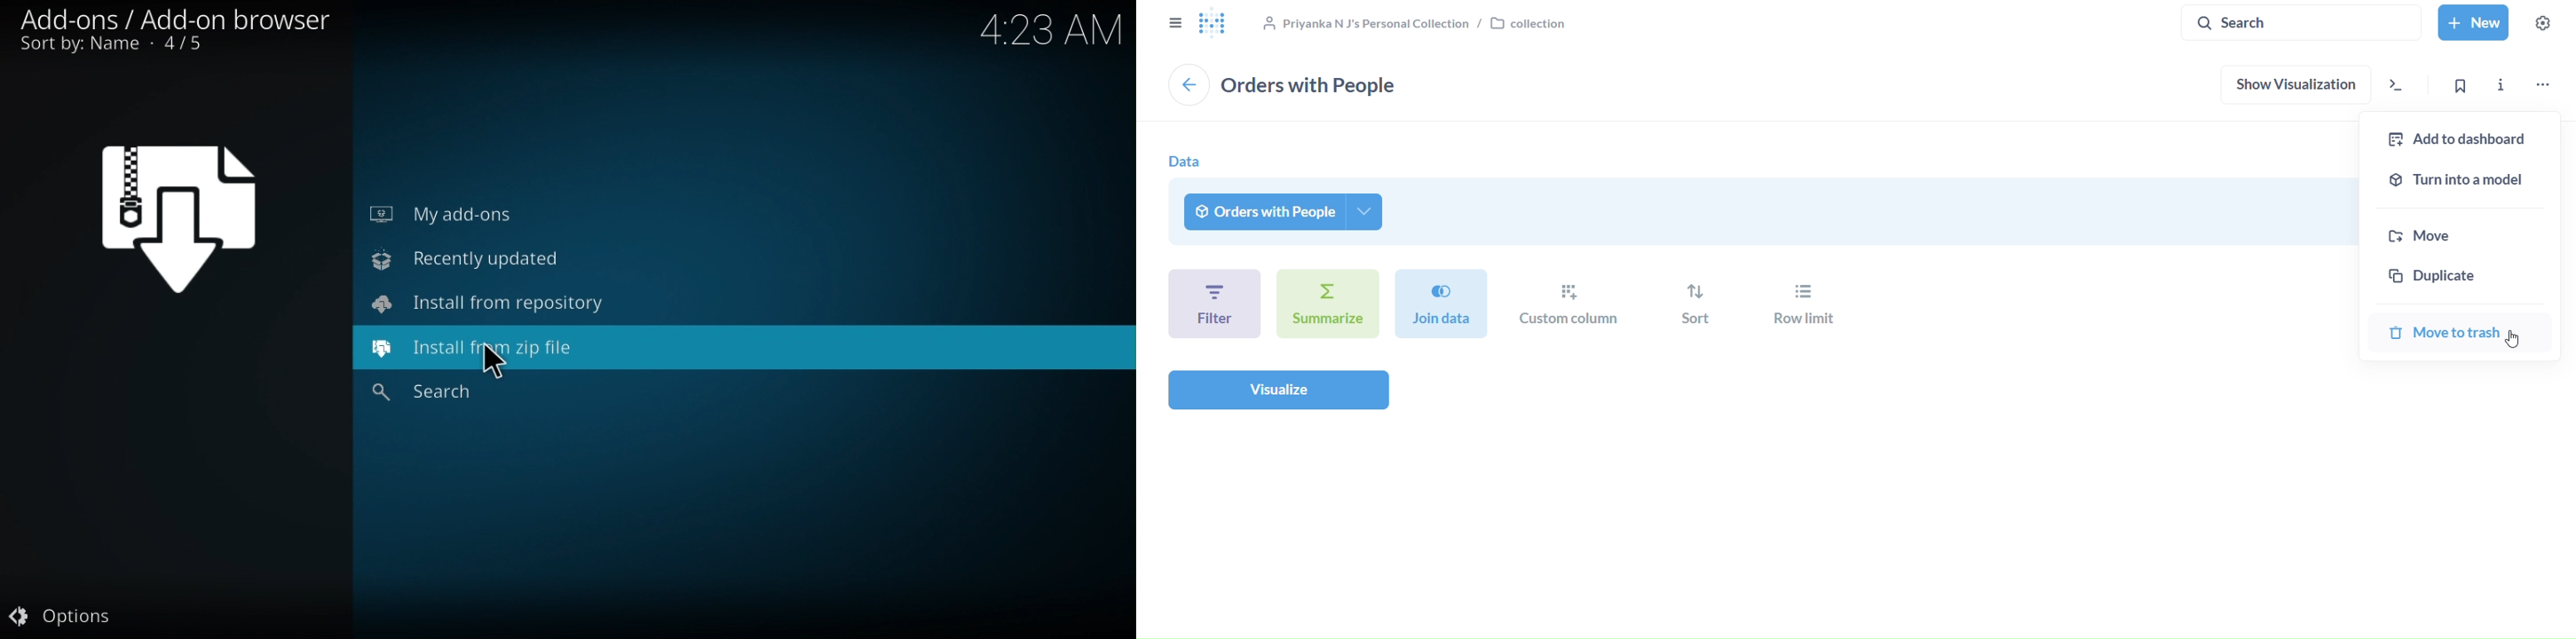 This screenshot has height=644, width=2576. I want to click on sort, so click(1697, 304).